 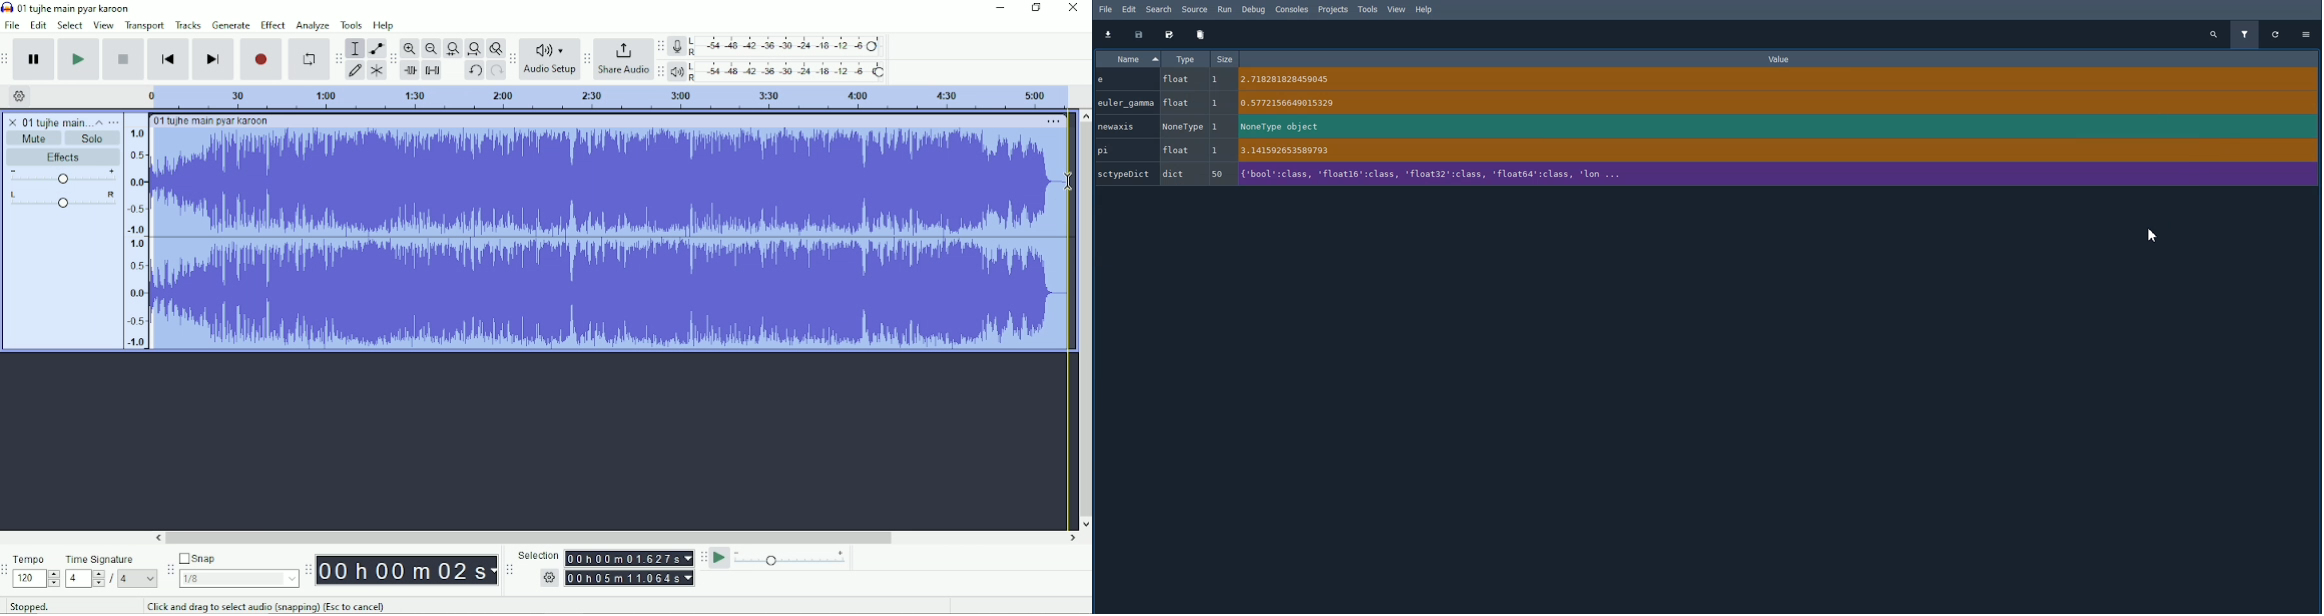 I want to click on View, so click(x=1396, y=9).